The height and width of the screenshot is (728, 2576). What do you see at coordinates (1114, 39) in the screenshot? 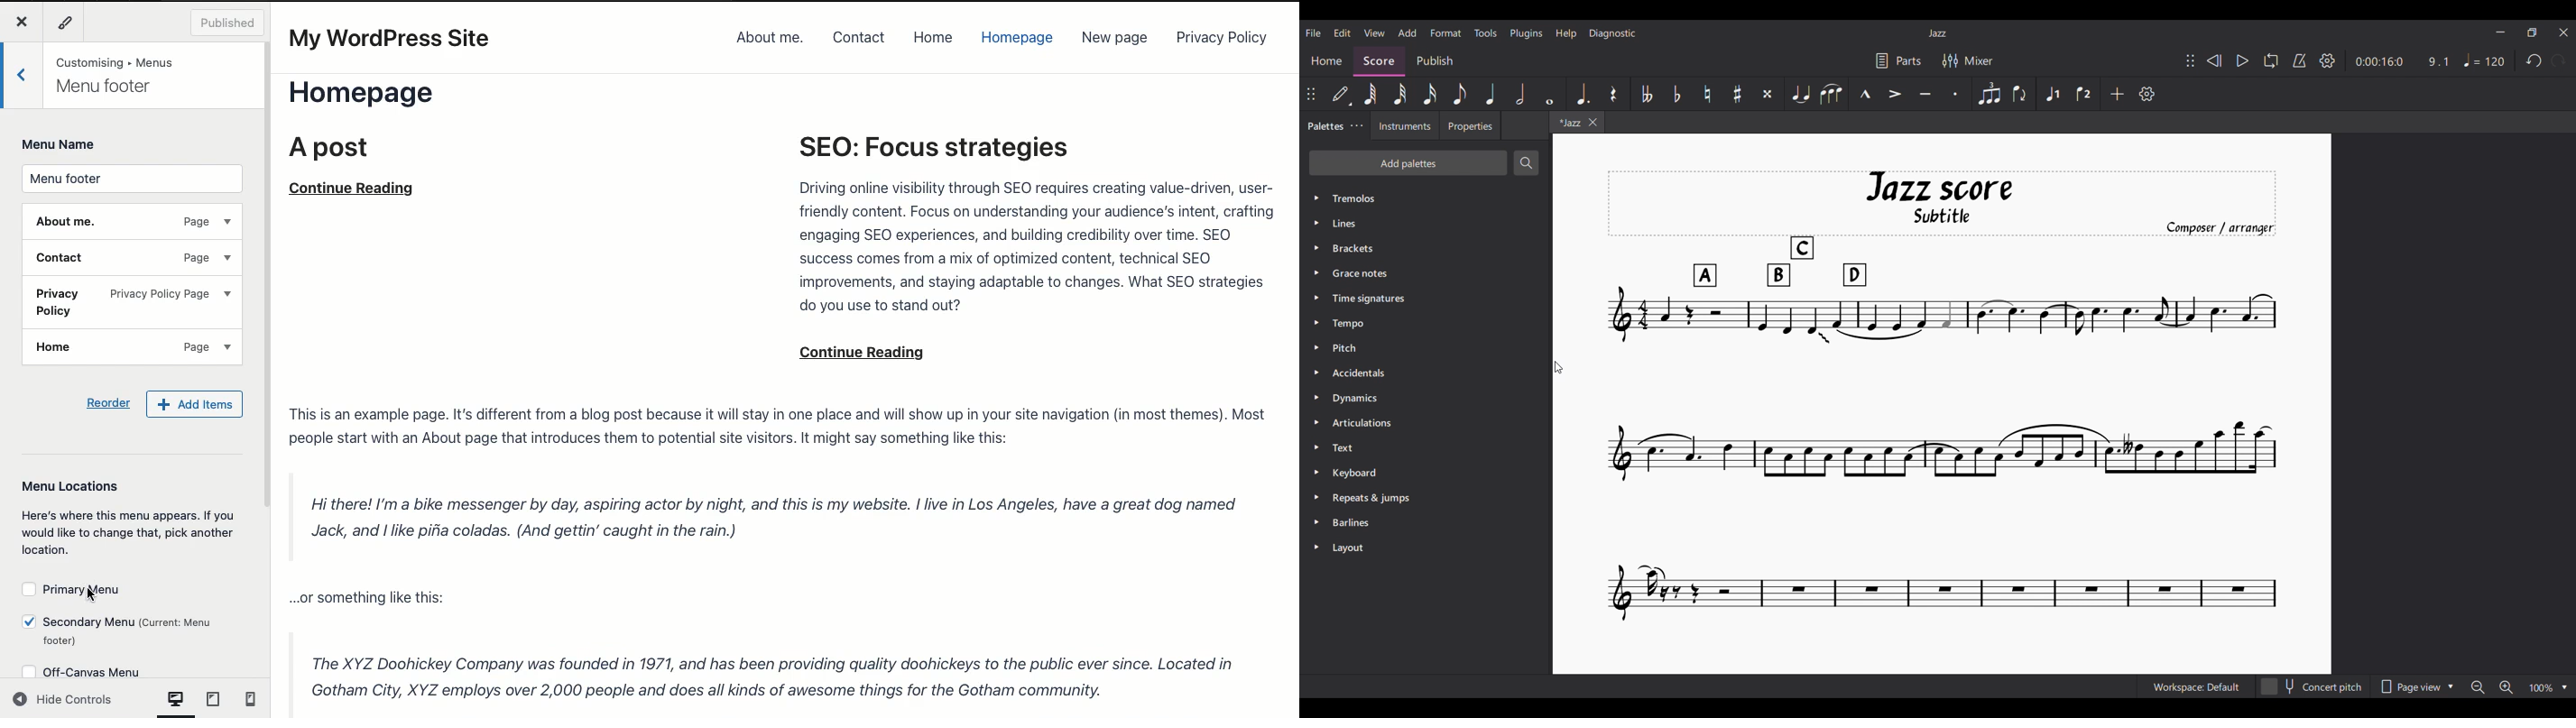
I see `New page` at bounding box center [1114, 39].